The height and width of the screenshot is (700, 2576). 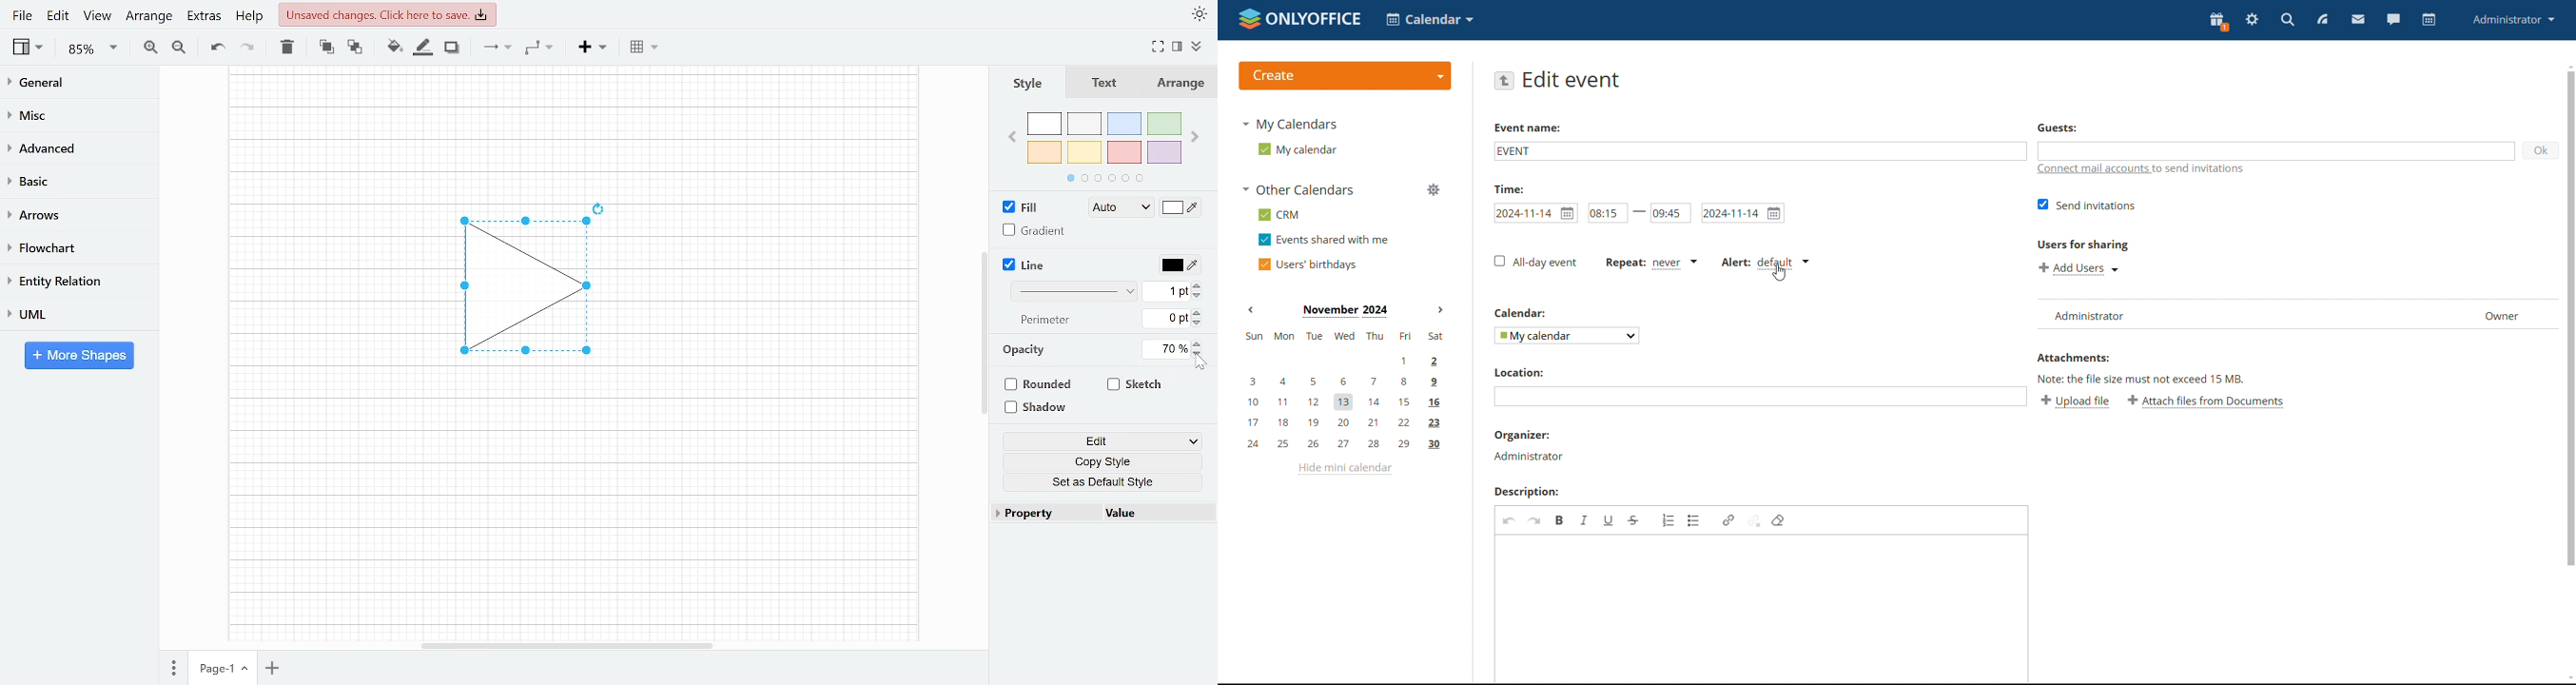 What do you see at coordinates (2205, 402) in the screenshot?
I see `attach file from documents` at bounding box center [2205, 402].